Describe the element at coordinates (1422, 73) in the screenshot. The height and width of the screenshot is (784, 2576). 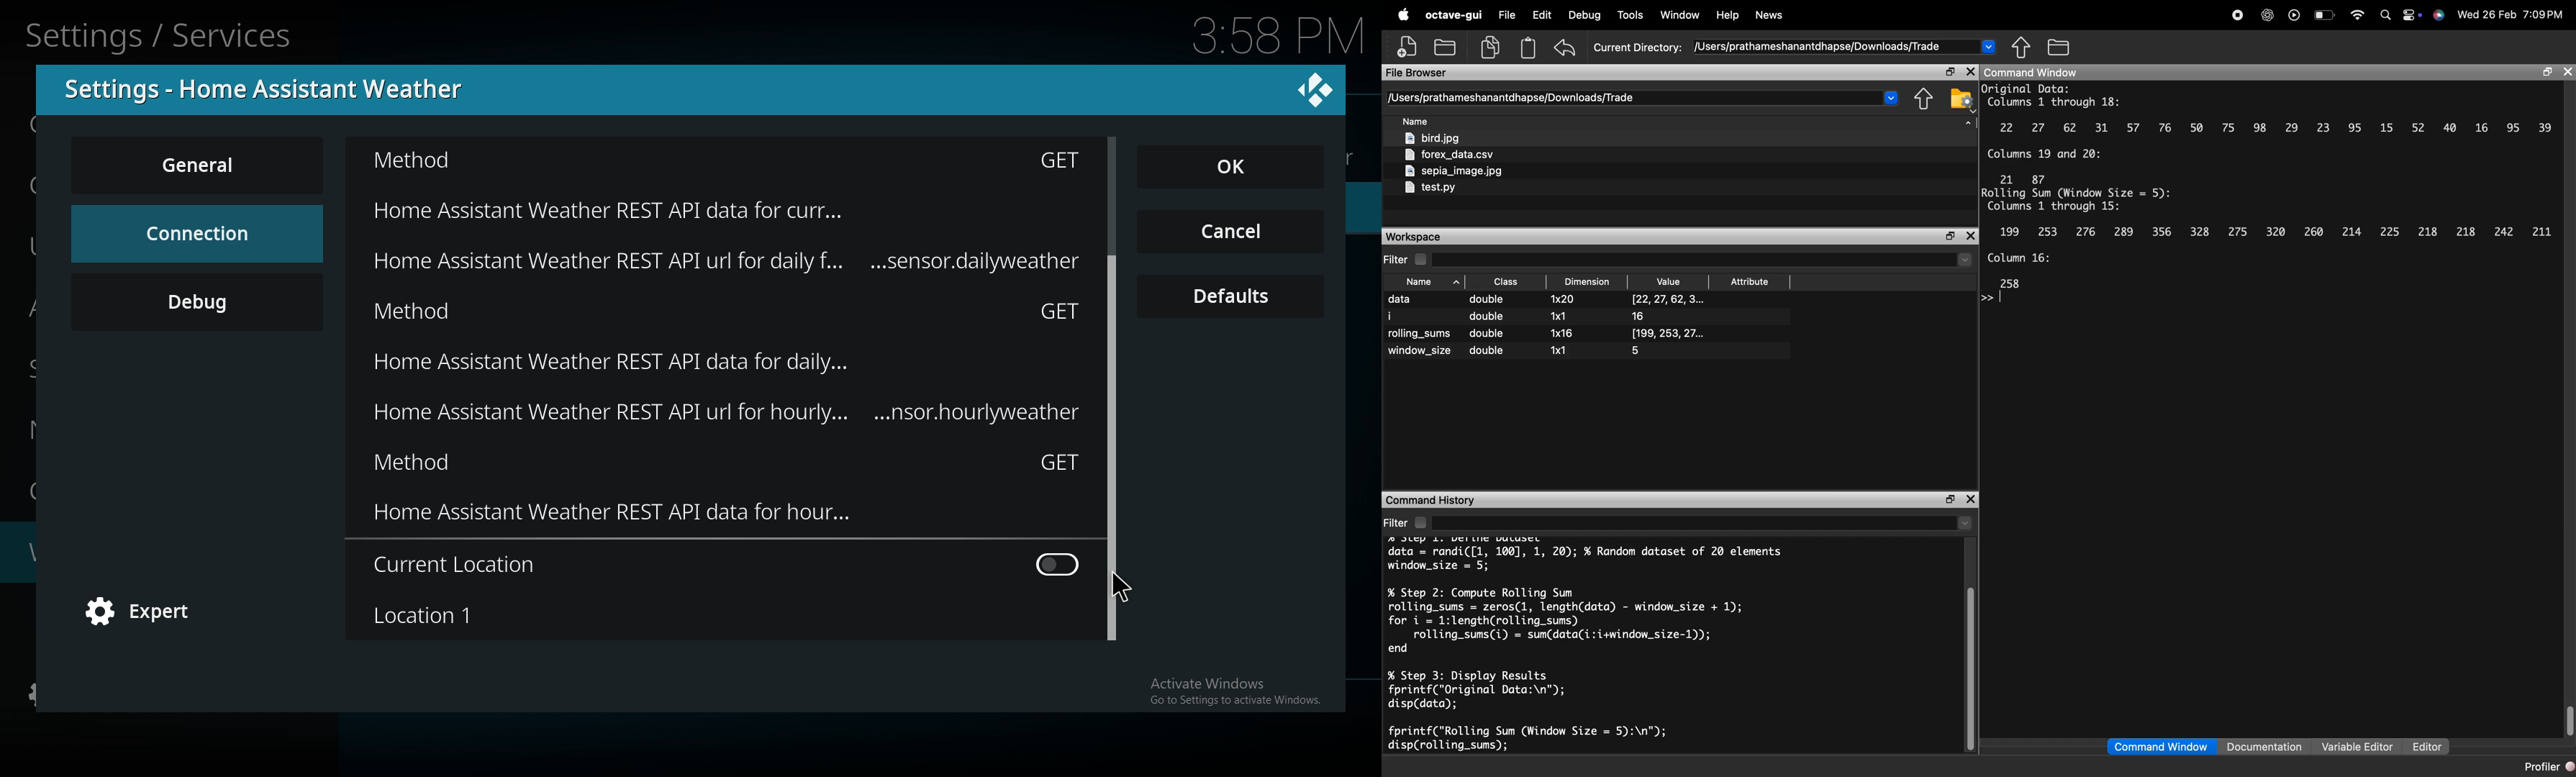
I see `file browser` at that location.